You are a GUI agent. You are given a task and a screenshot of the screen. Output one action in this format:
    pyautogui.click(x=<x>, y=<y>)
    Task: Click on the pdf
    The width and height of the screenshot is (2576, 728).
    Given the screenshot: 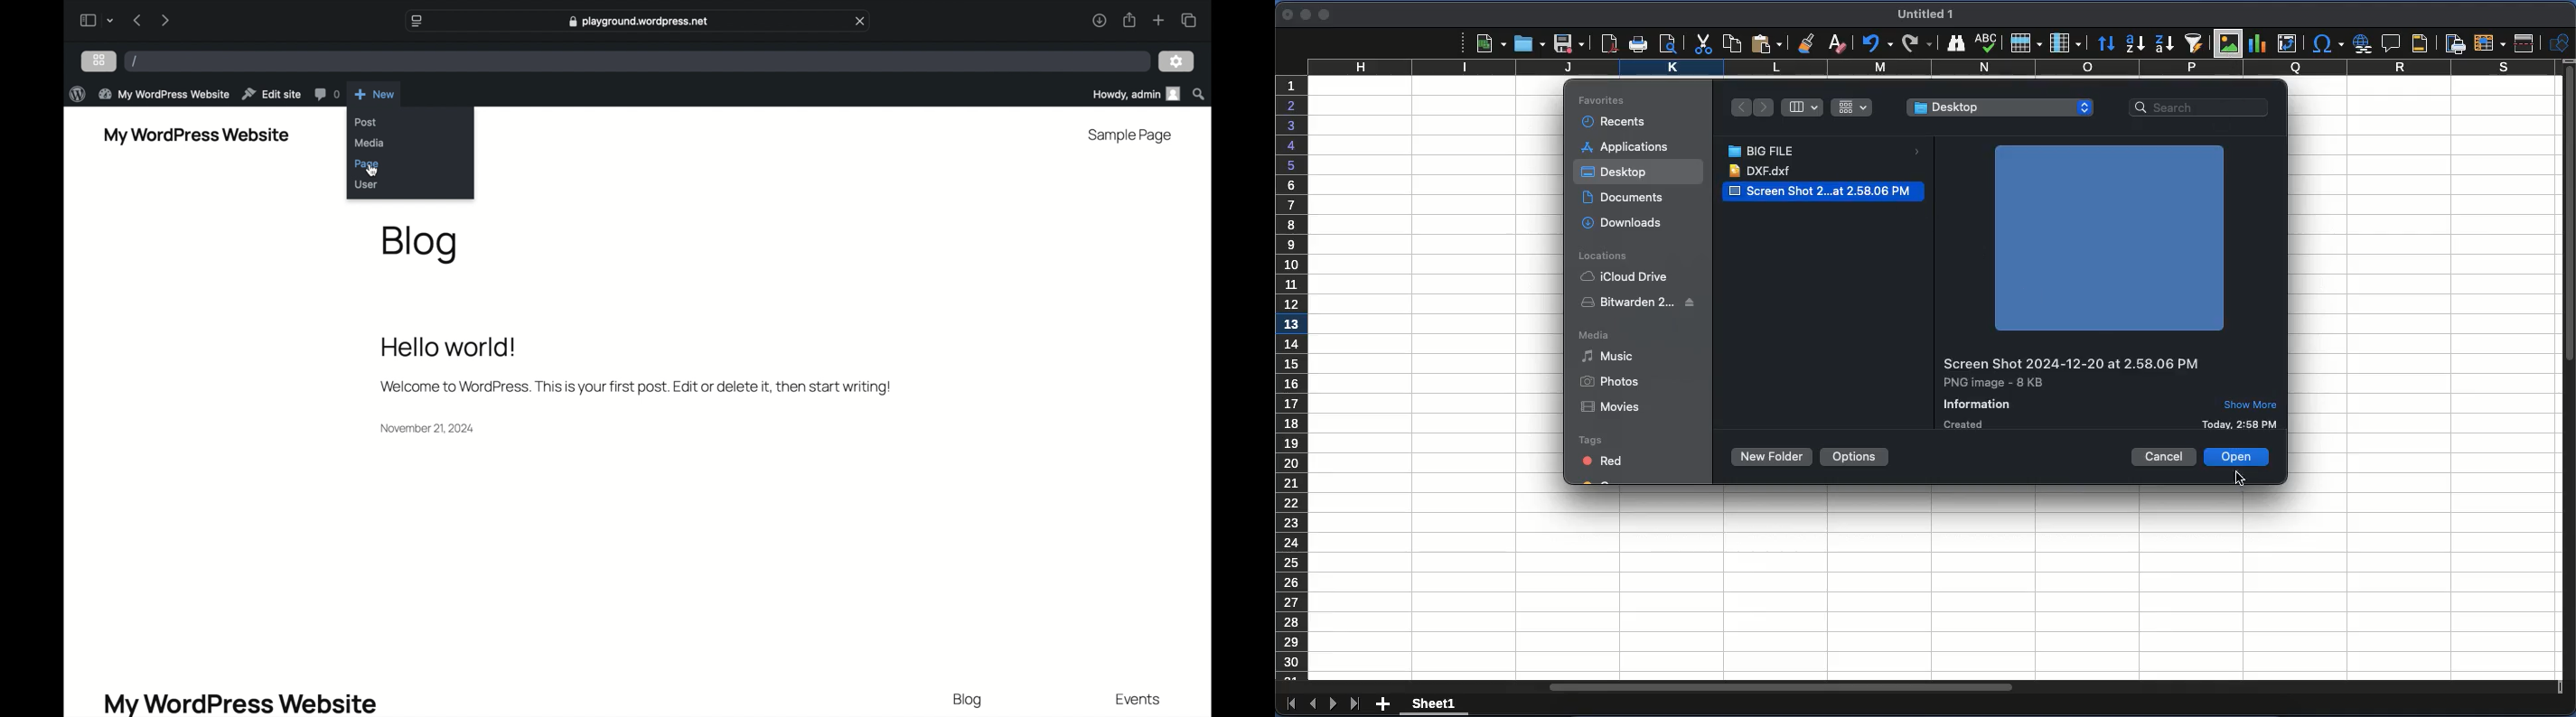 What is the action you would take?
    pyautogui.click(x=1610, y=43)
    